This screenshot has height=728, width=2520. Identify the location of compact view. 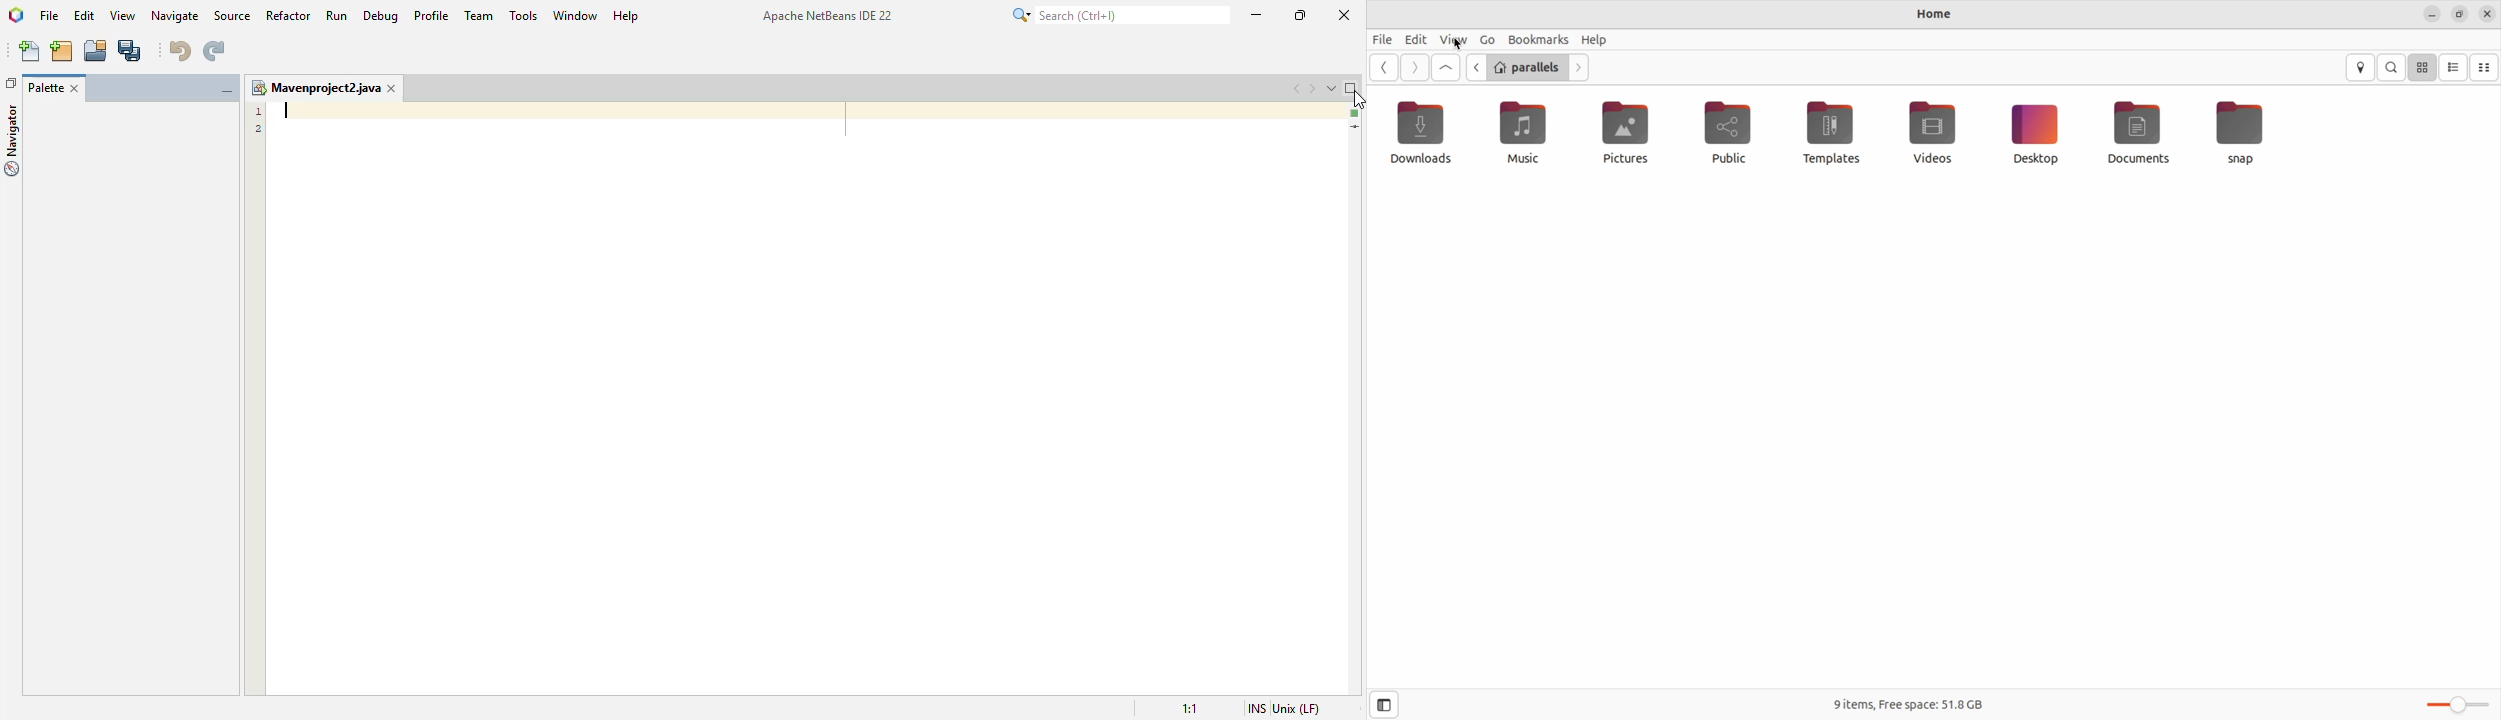
(2485, 67).